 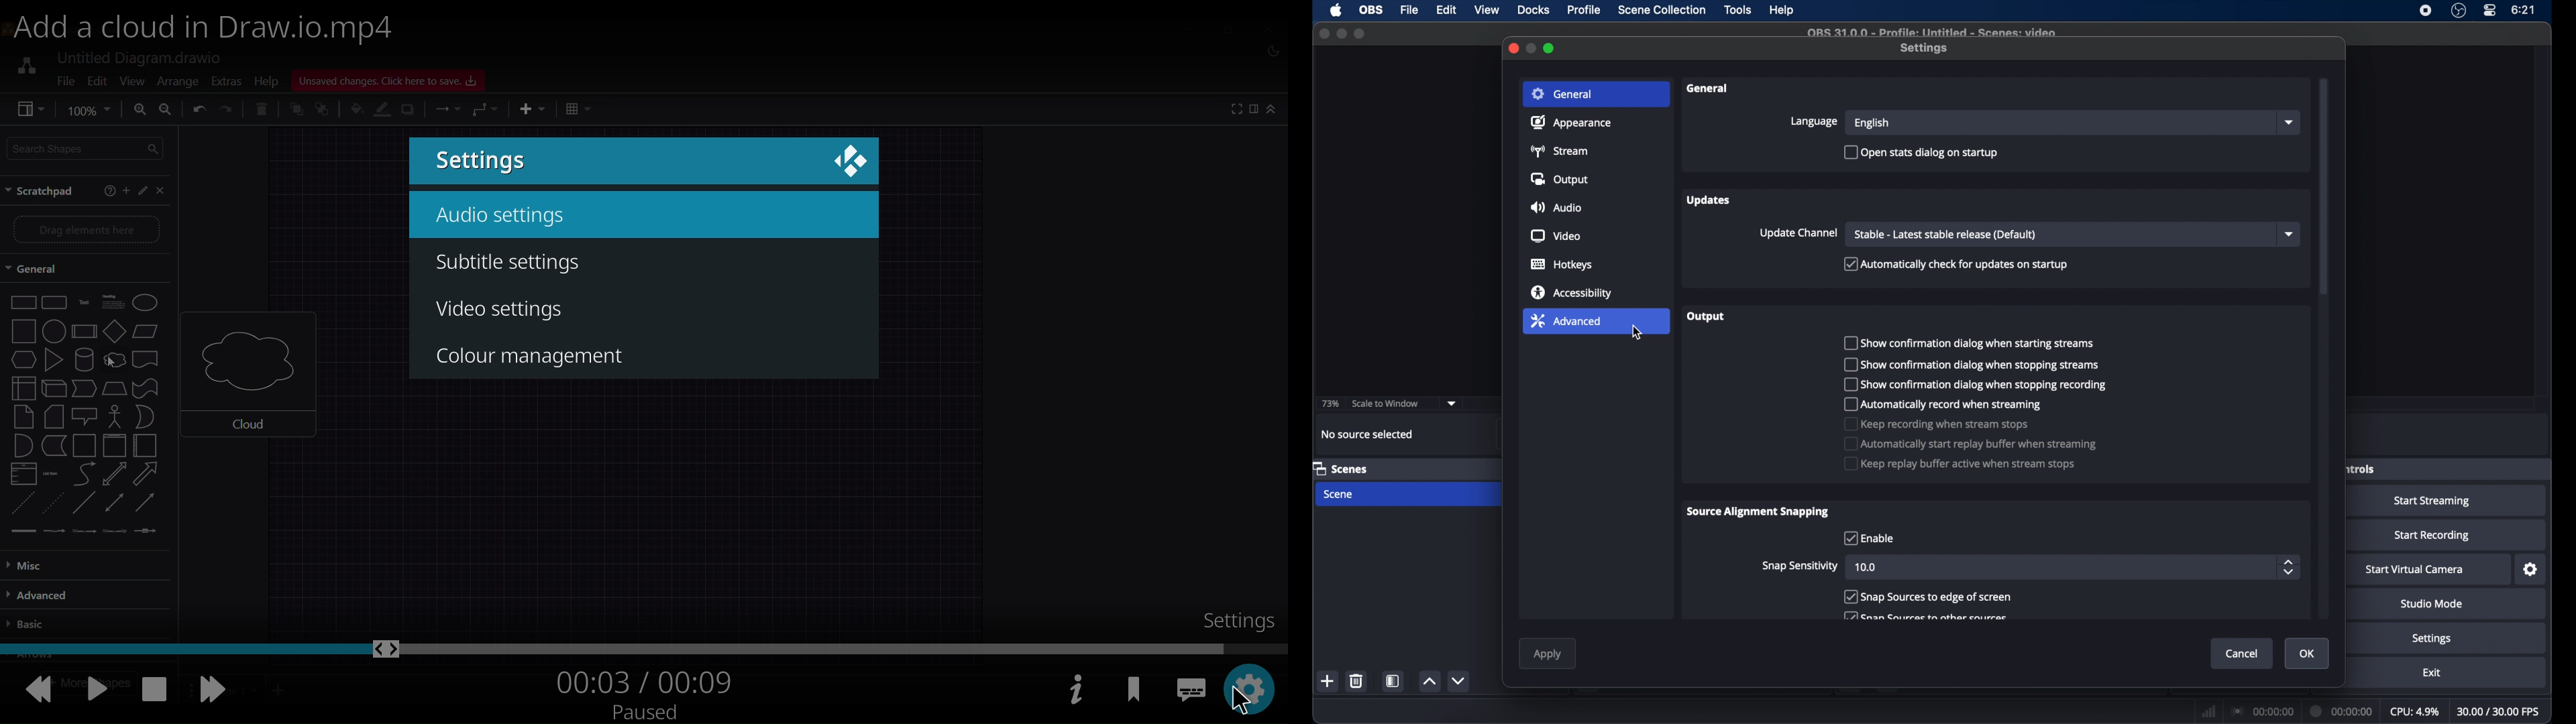 I want to click on subtitle setting, so click(x=510, y=258).